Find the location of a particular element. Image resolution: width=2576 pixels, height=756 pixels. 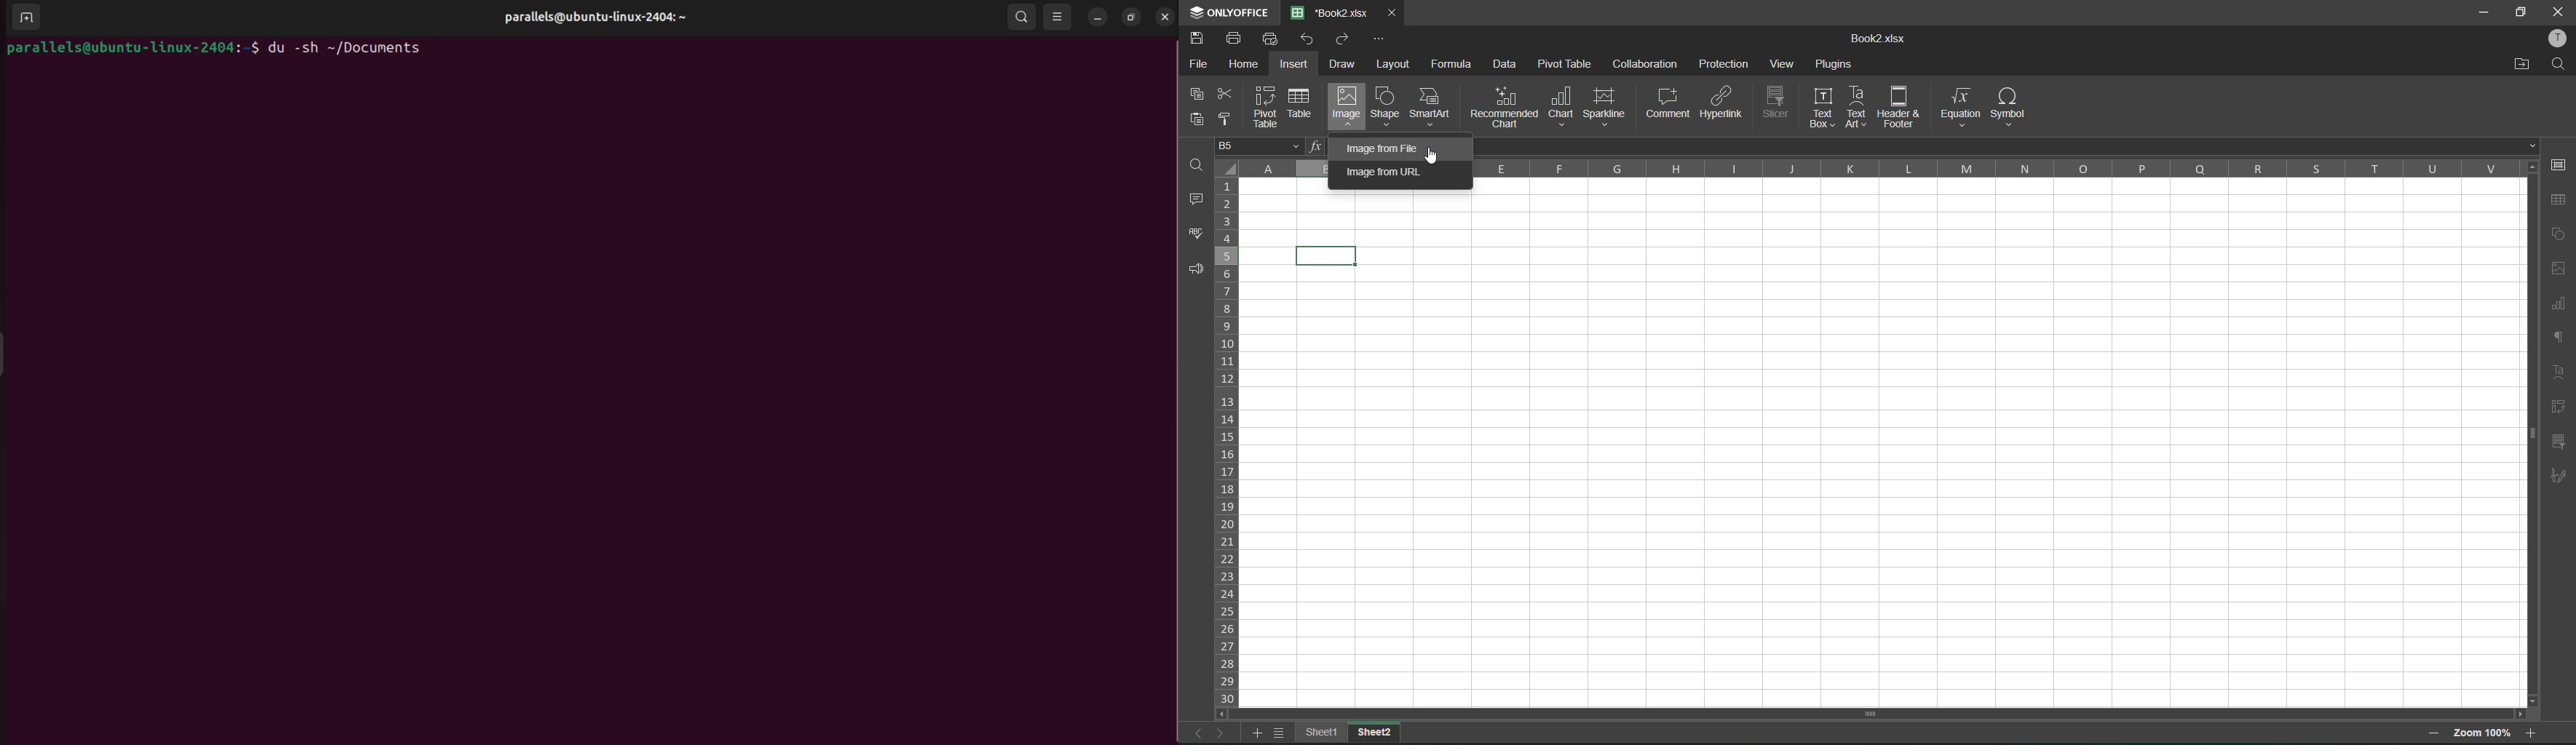

formula is located at coordinates (1458, 66).